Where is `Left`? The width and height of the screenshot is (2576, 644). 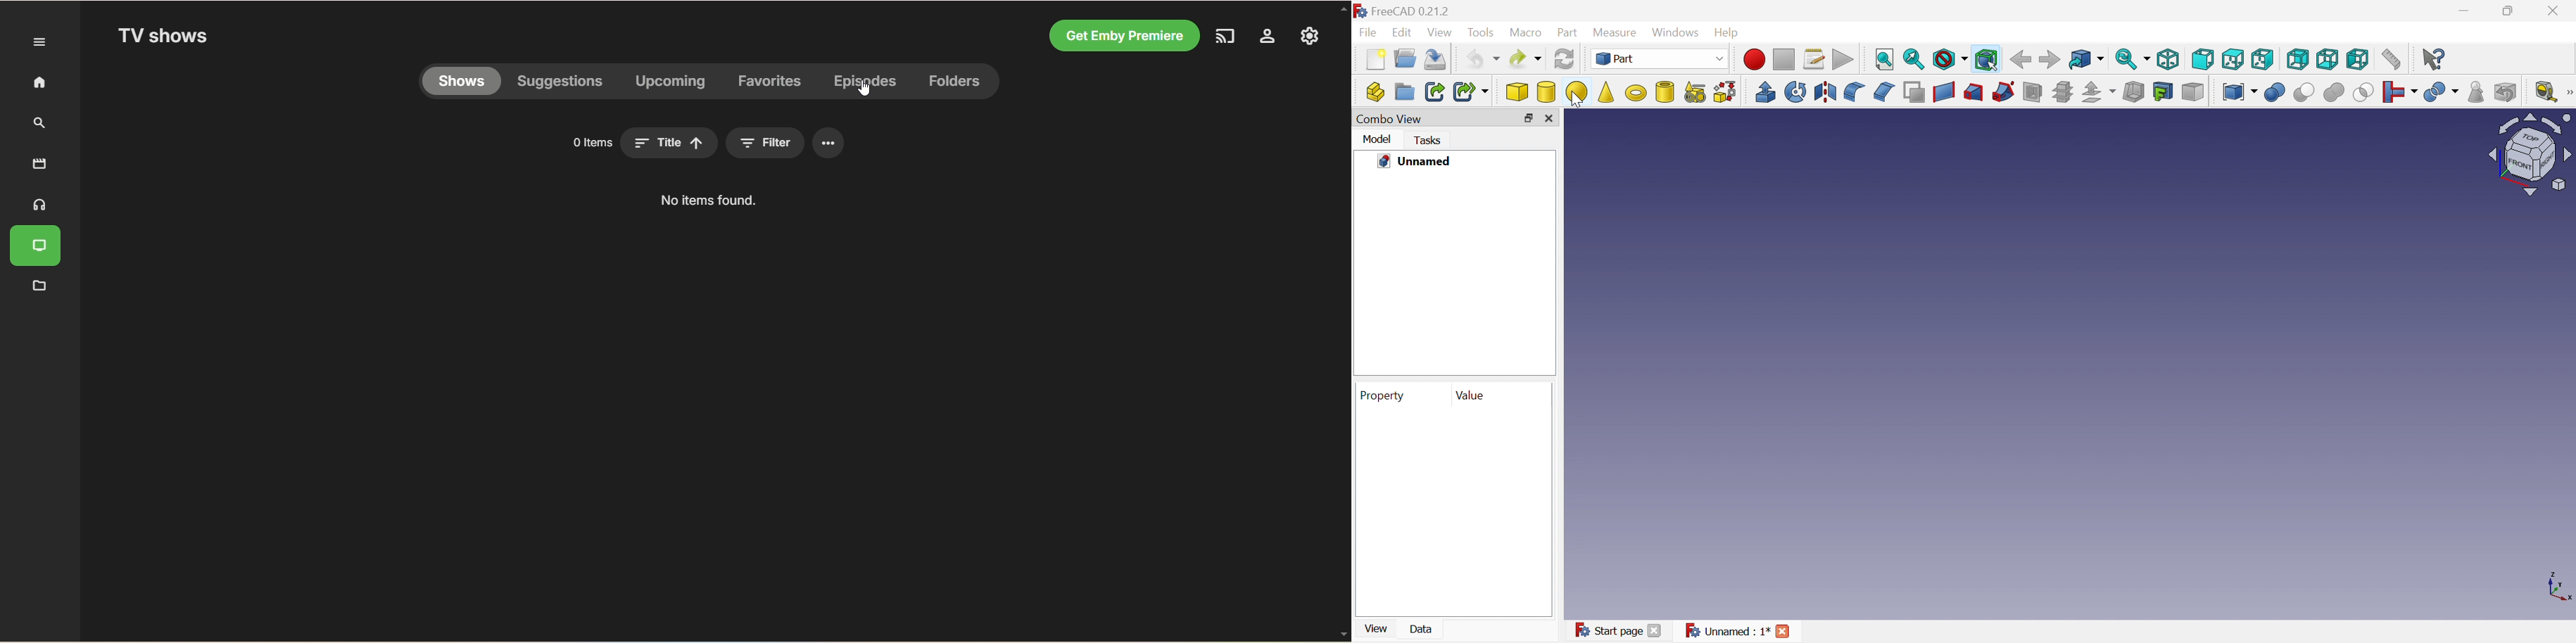 Left is located at coordinates (2357, 60).